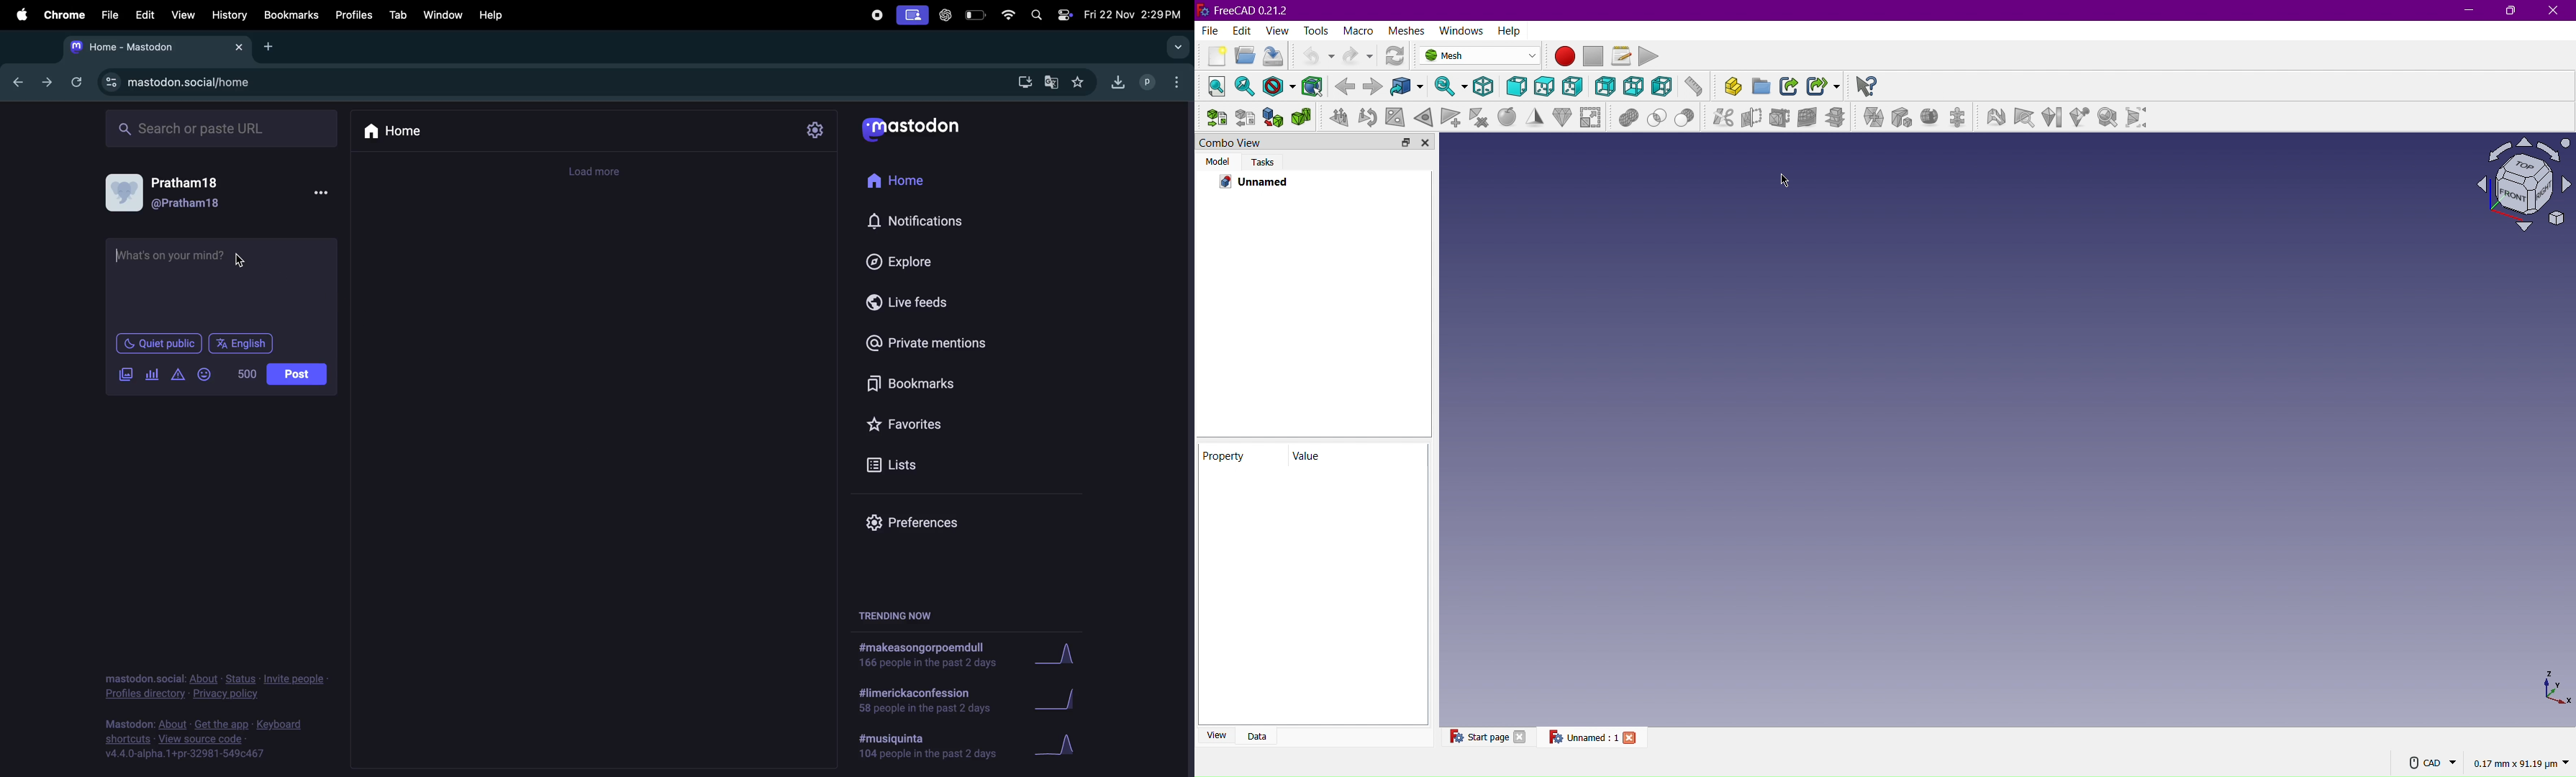 This screenshot has width=2576, height=784. What do you see at coordinates (206, 373) in the screenshot?
I see `add emoji` at bounding box center [206, 373].